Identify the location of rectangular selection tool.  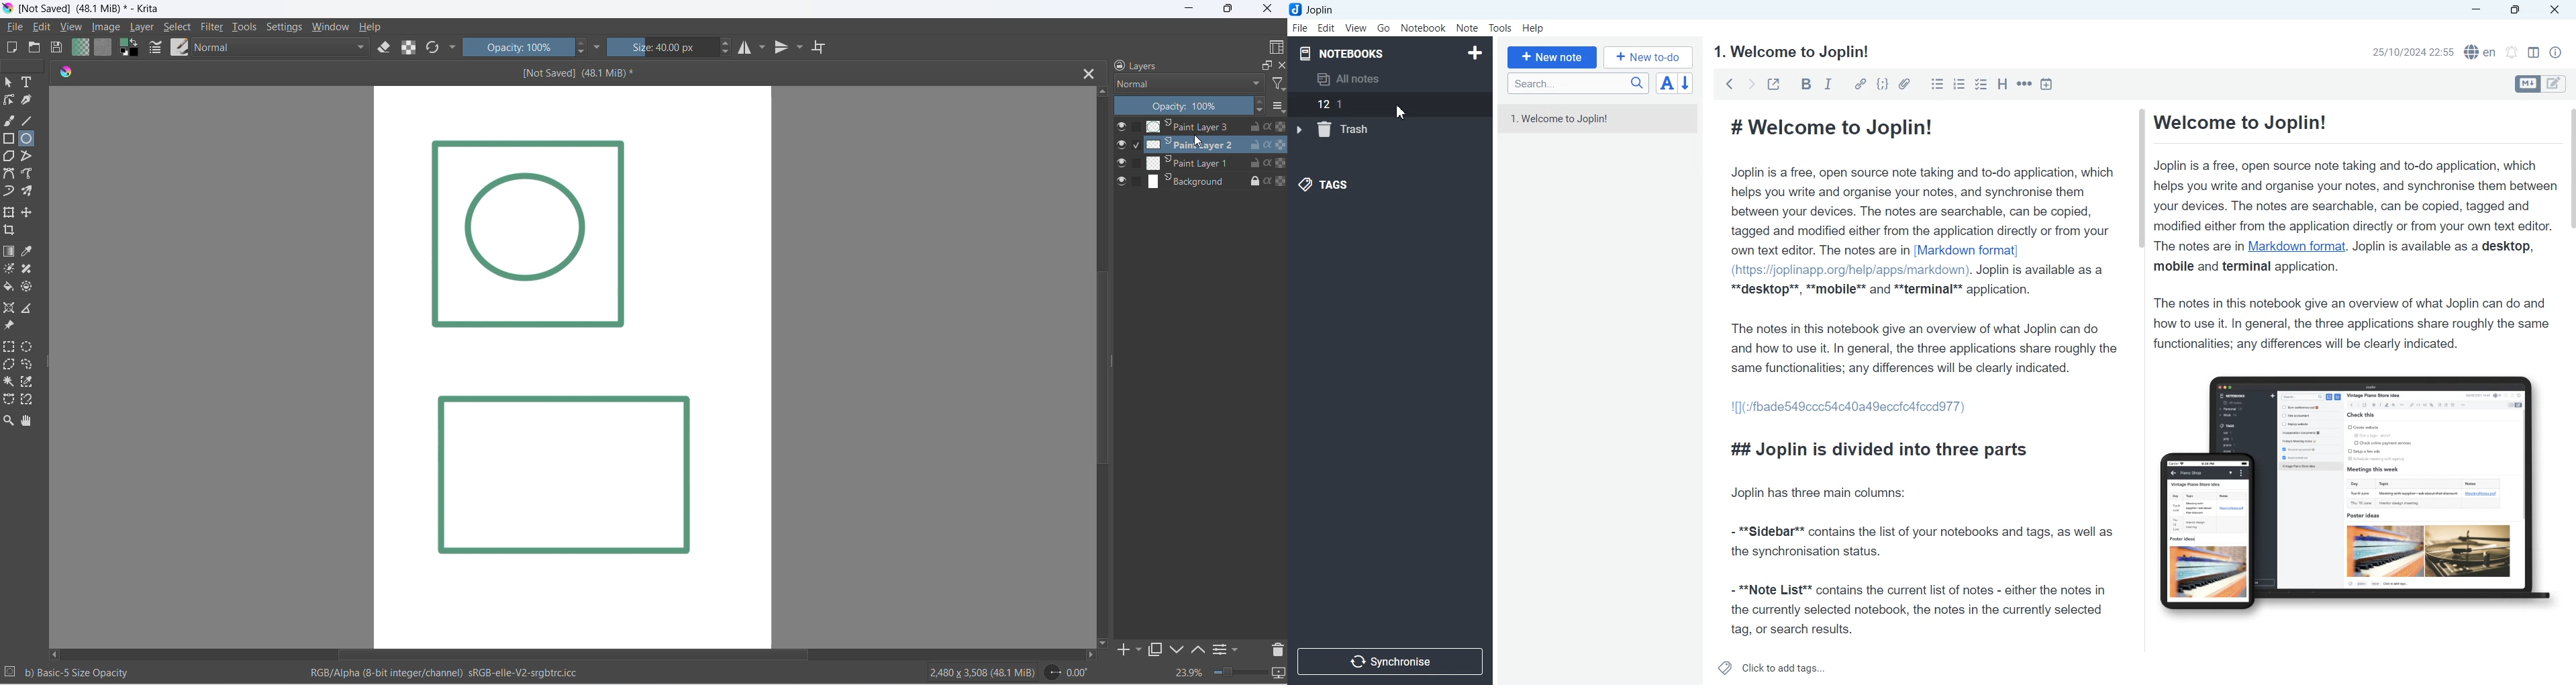
(9, 347).